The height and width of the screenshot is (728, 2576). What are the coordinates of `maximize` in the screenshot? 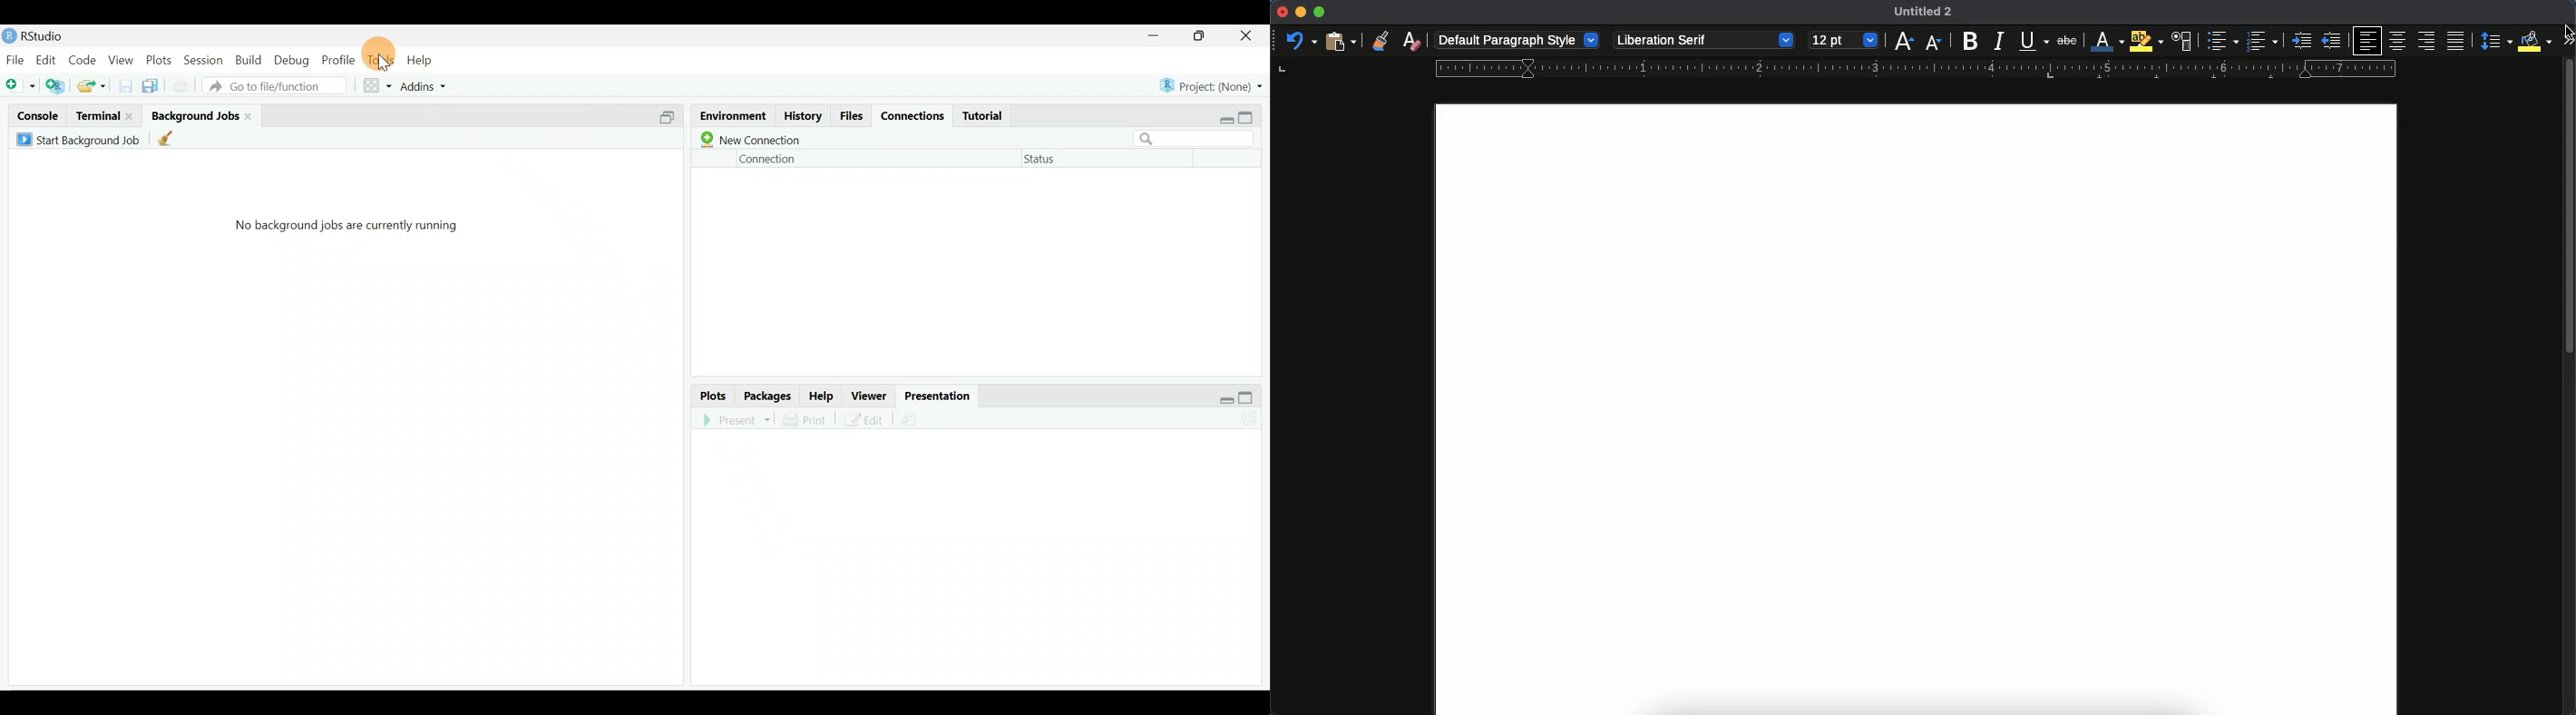 It's located at (1251, 115).